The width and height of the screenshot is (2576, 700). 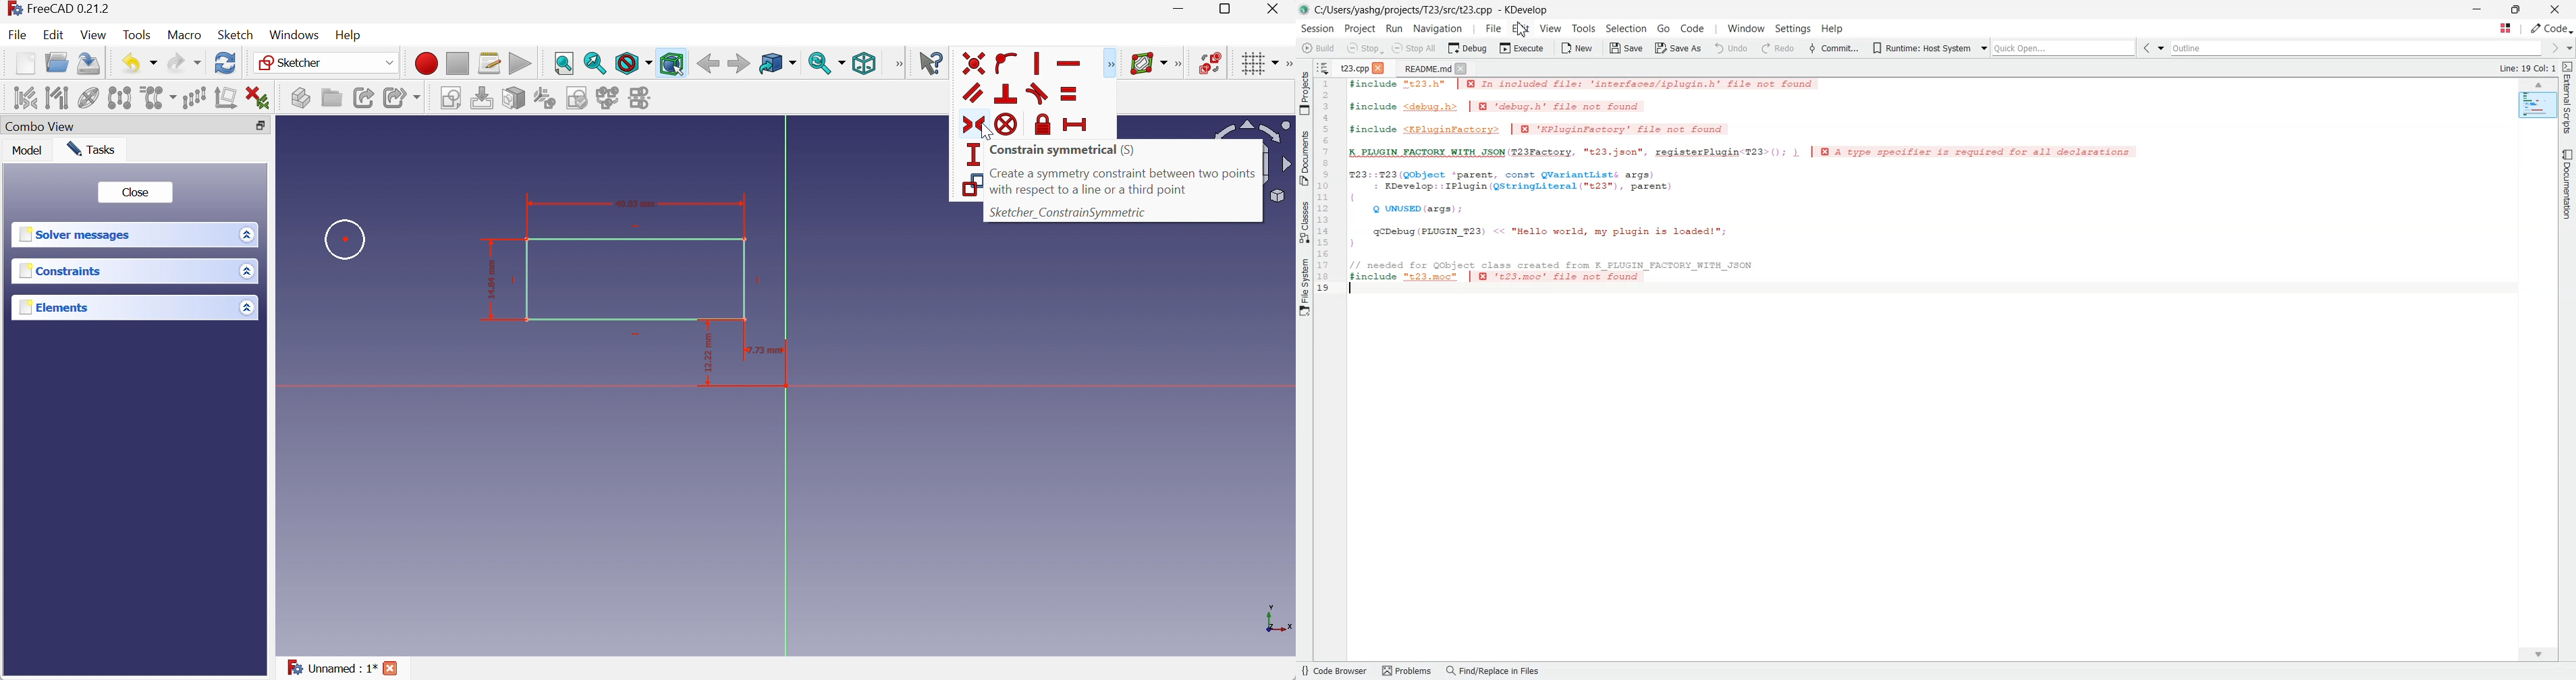 What do you see at coordinates (122, 96) in the screenshot?
I see `Symmetry` at bounding box center [122, 96].